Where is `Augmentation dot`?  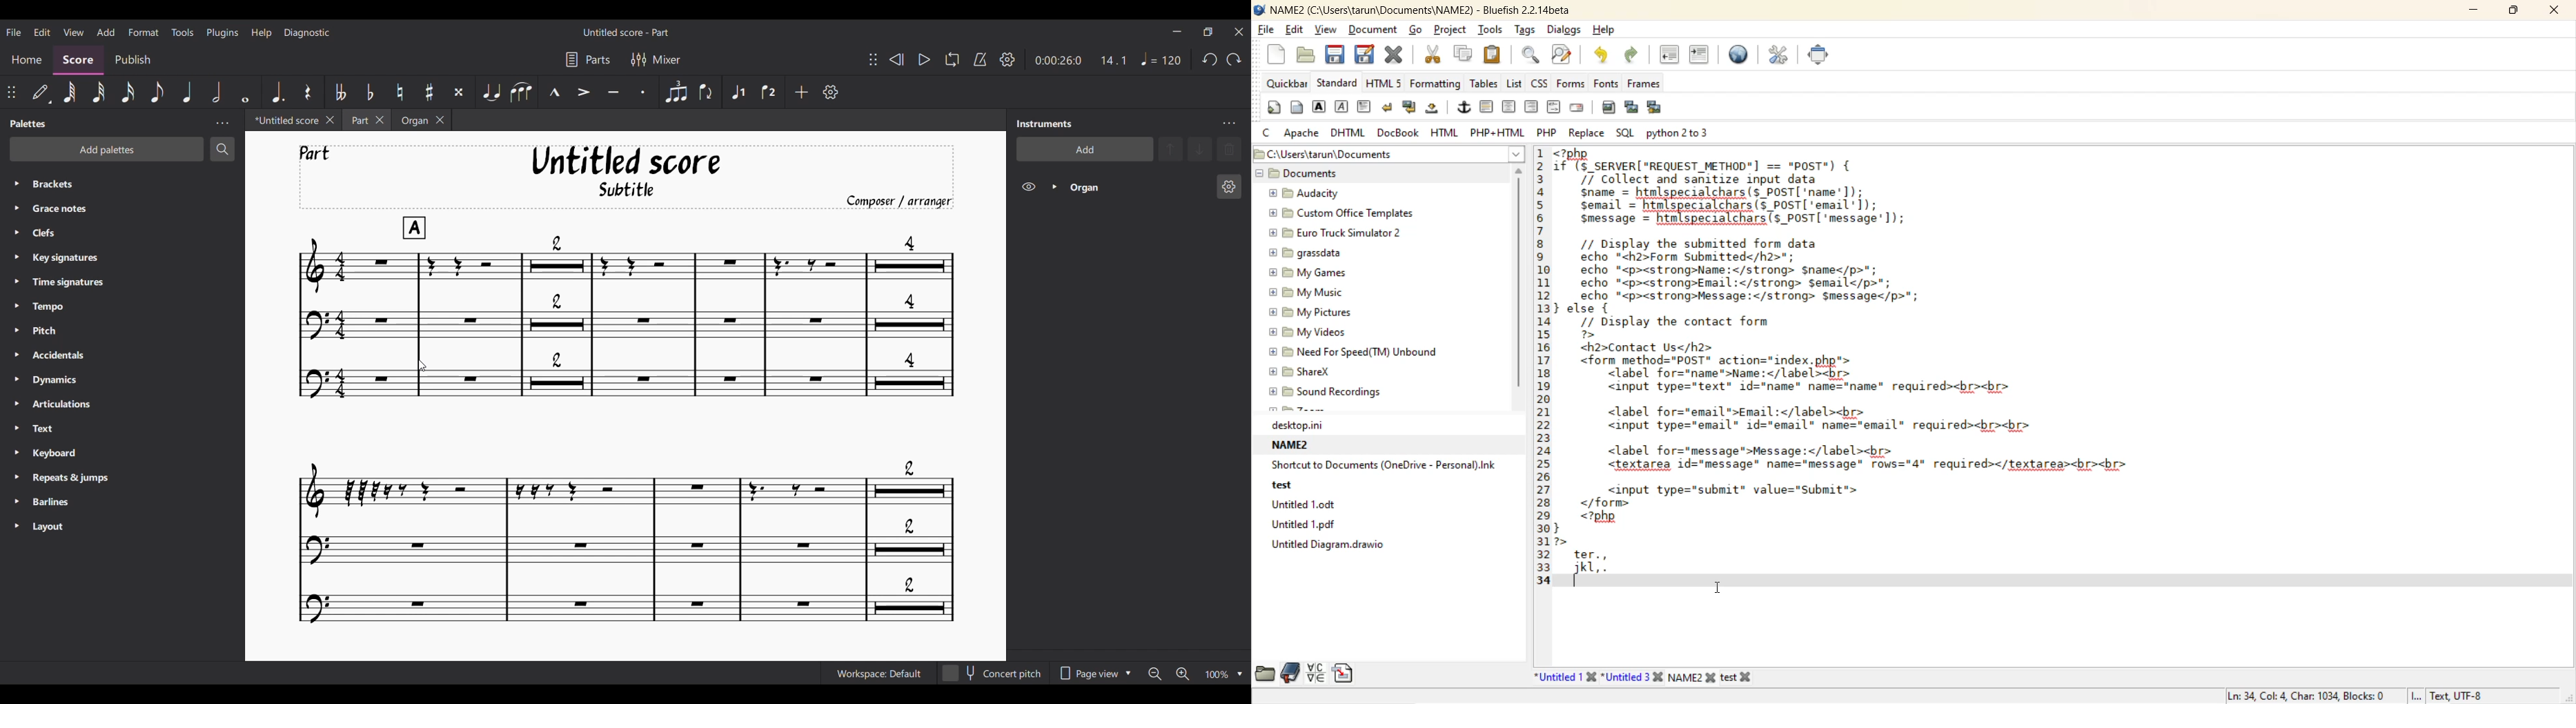 Augmentation dot is located at coordinates (278, 93).